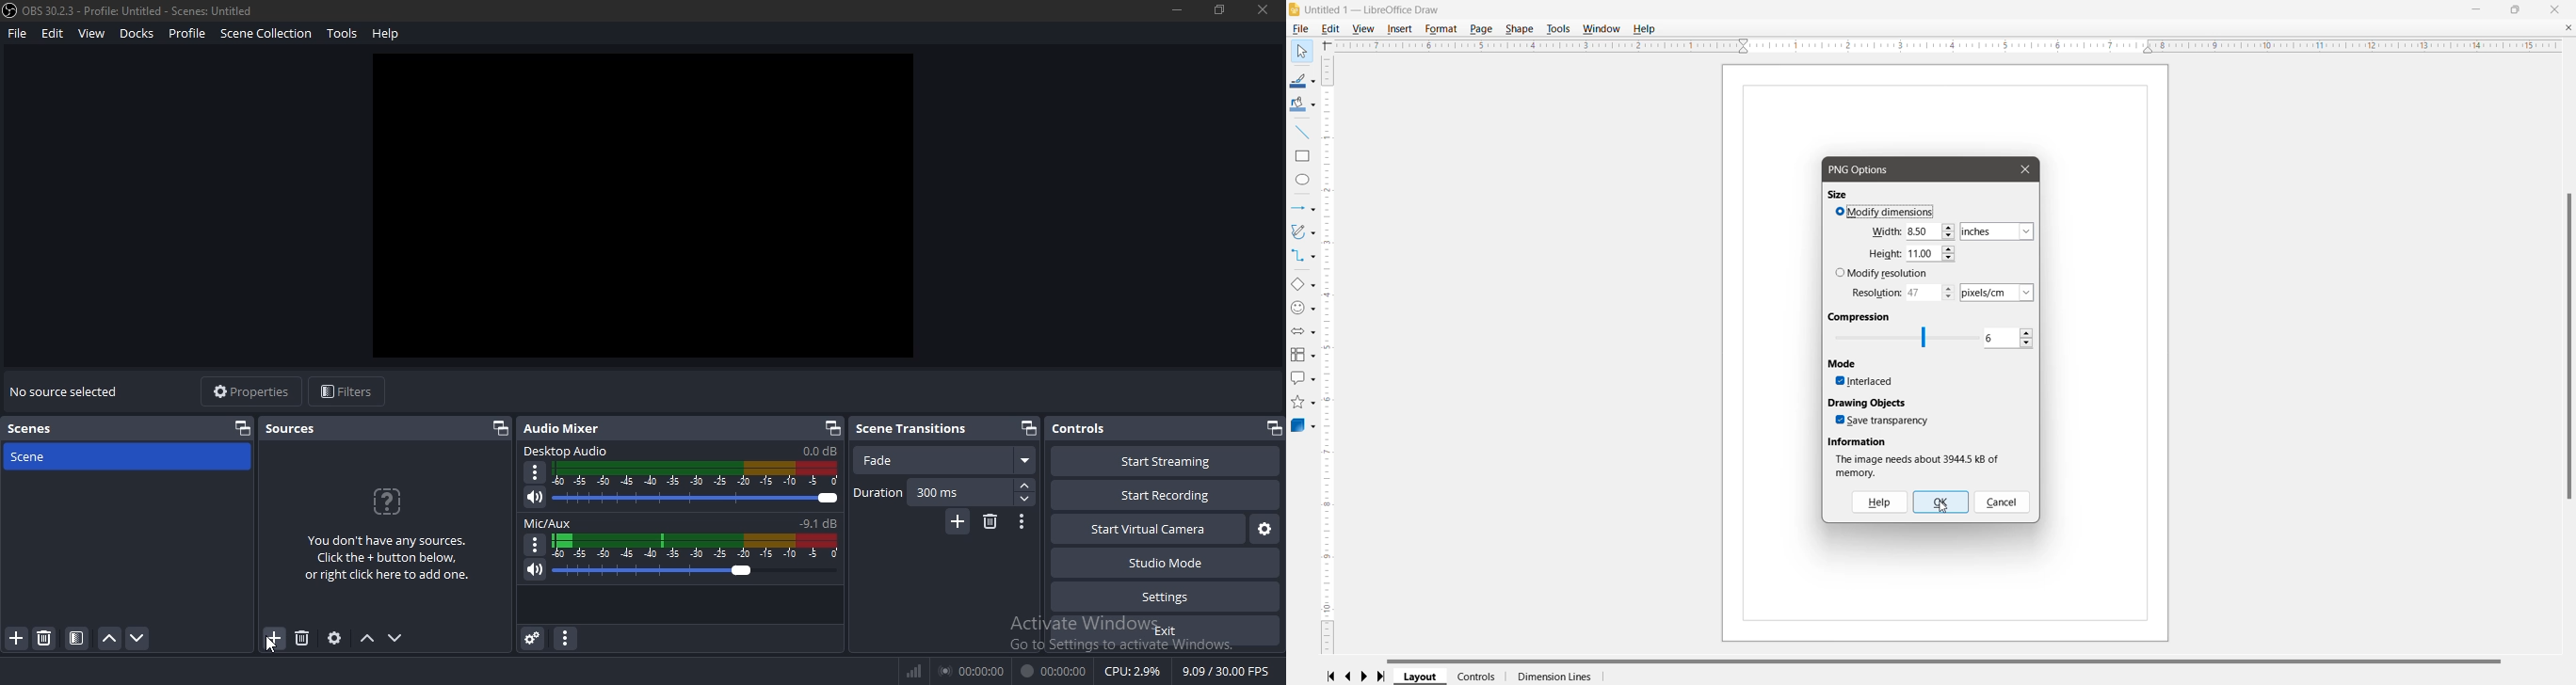  What do you see at coordinates (1273, 429) in the screenshot?
I see `restore` at bounding box center [1273, 429].